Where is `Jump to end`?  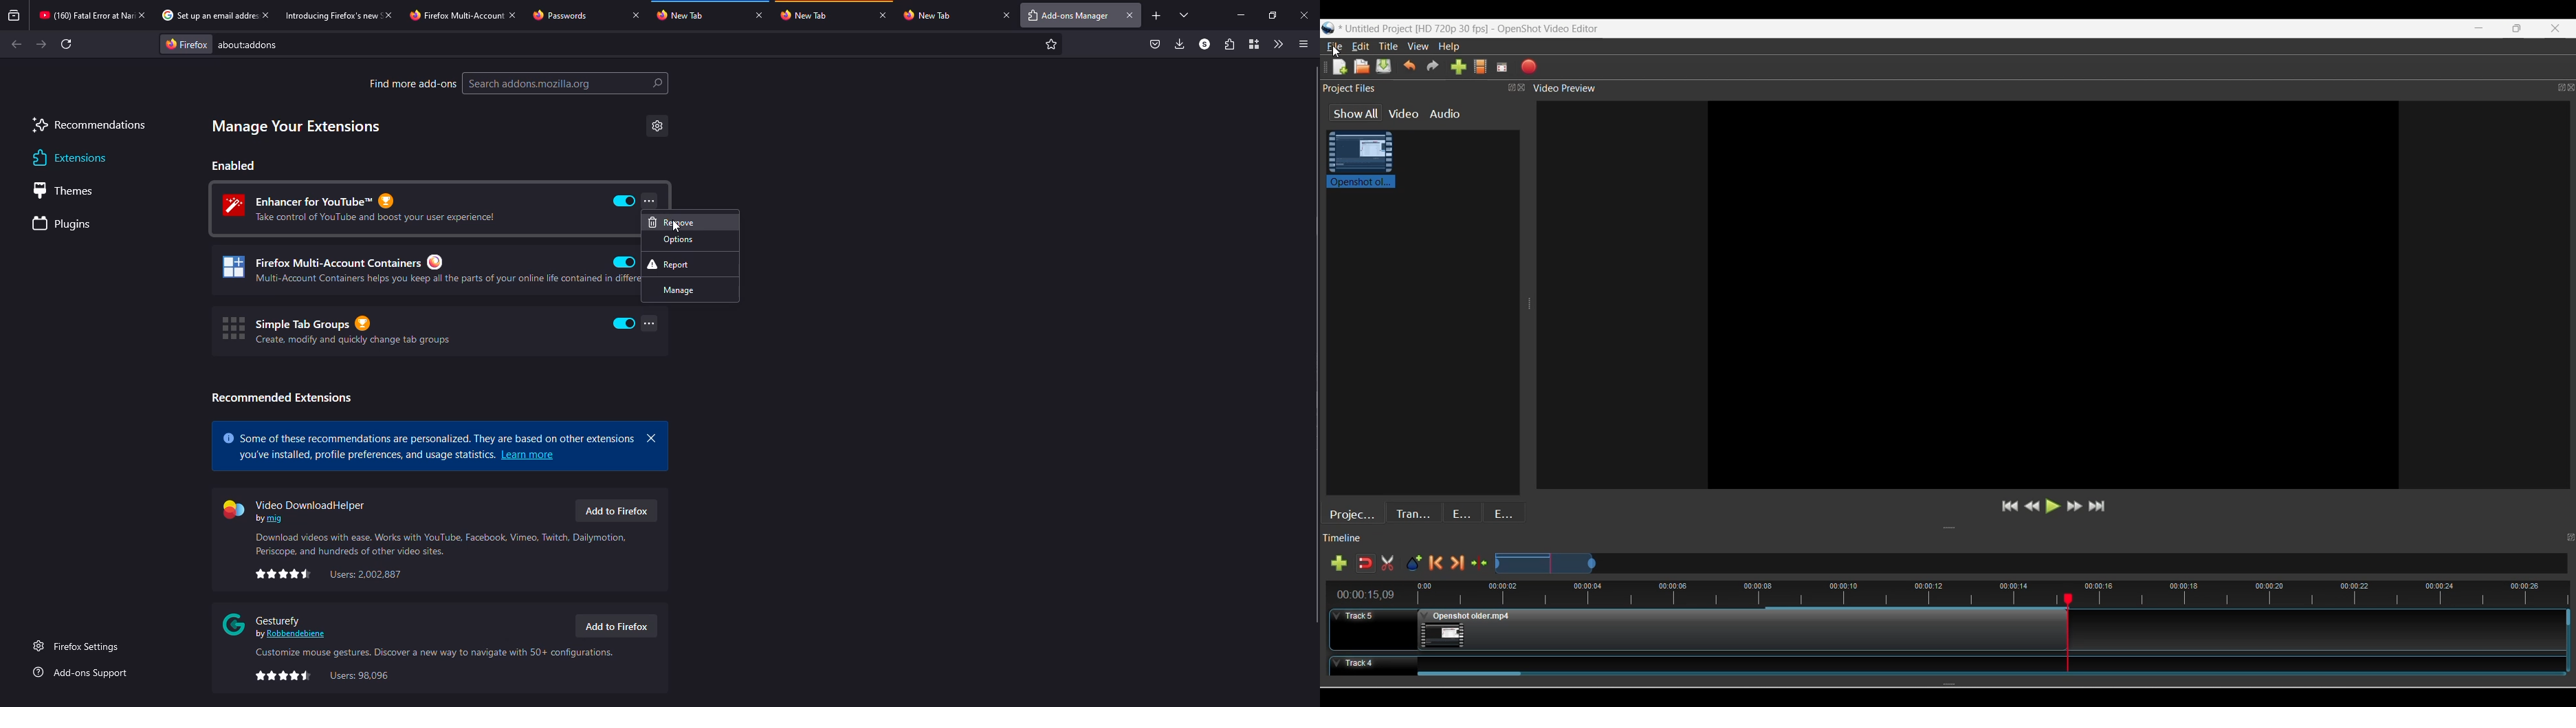
Jump to end is located at coordinates (2097, 506).